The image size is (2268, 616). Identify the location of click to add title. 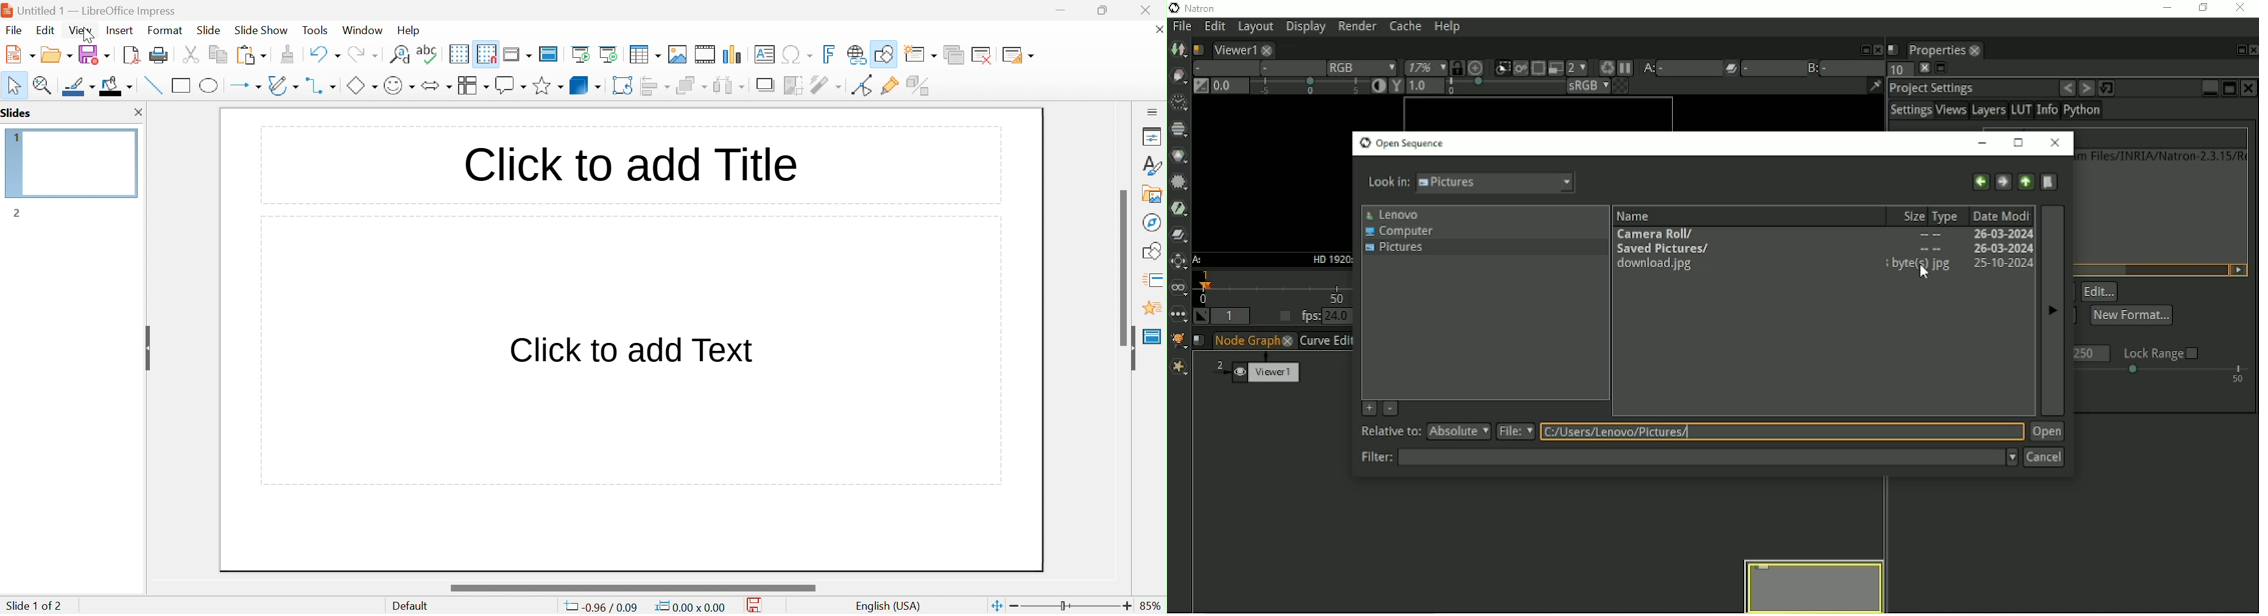
(630, 162).